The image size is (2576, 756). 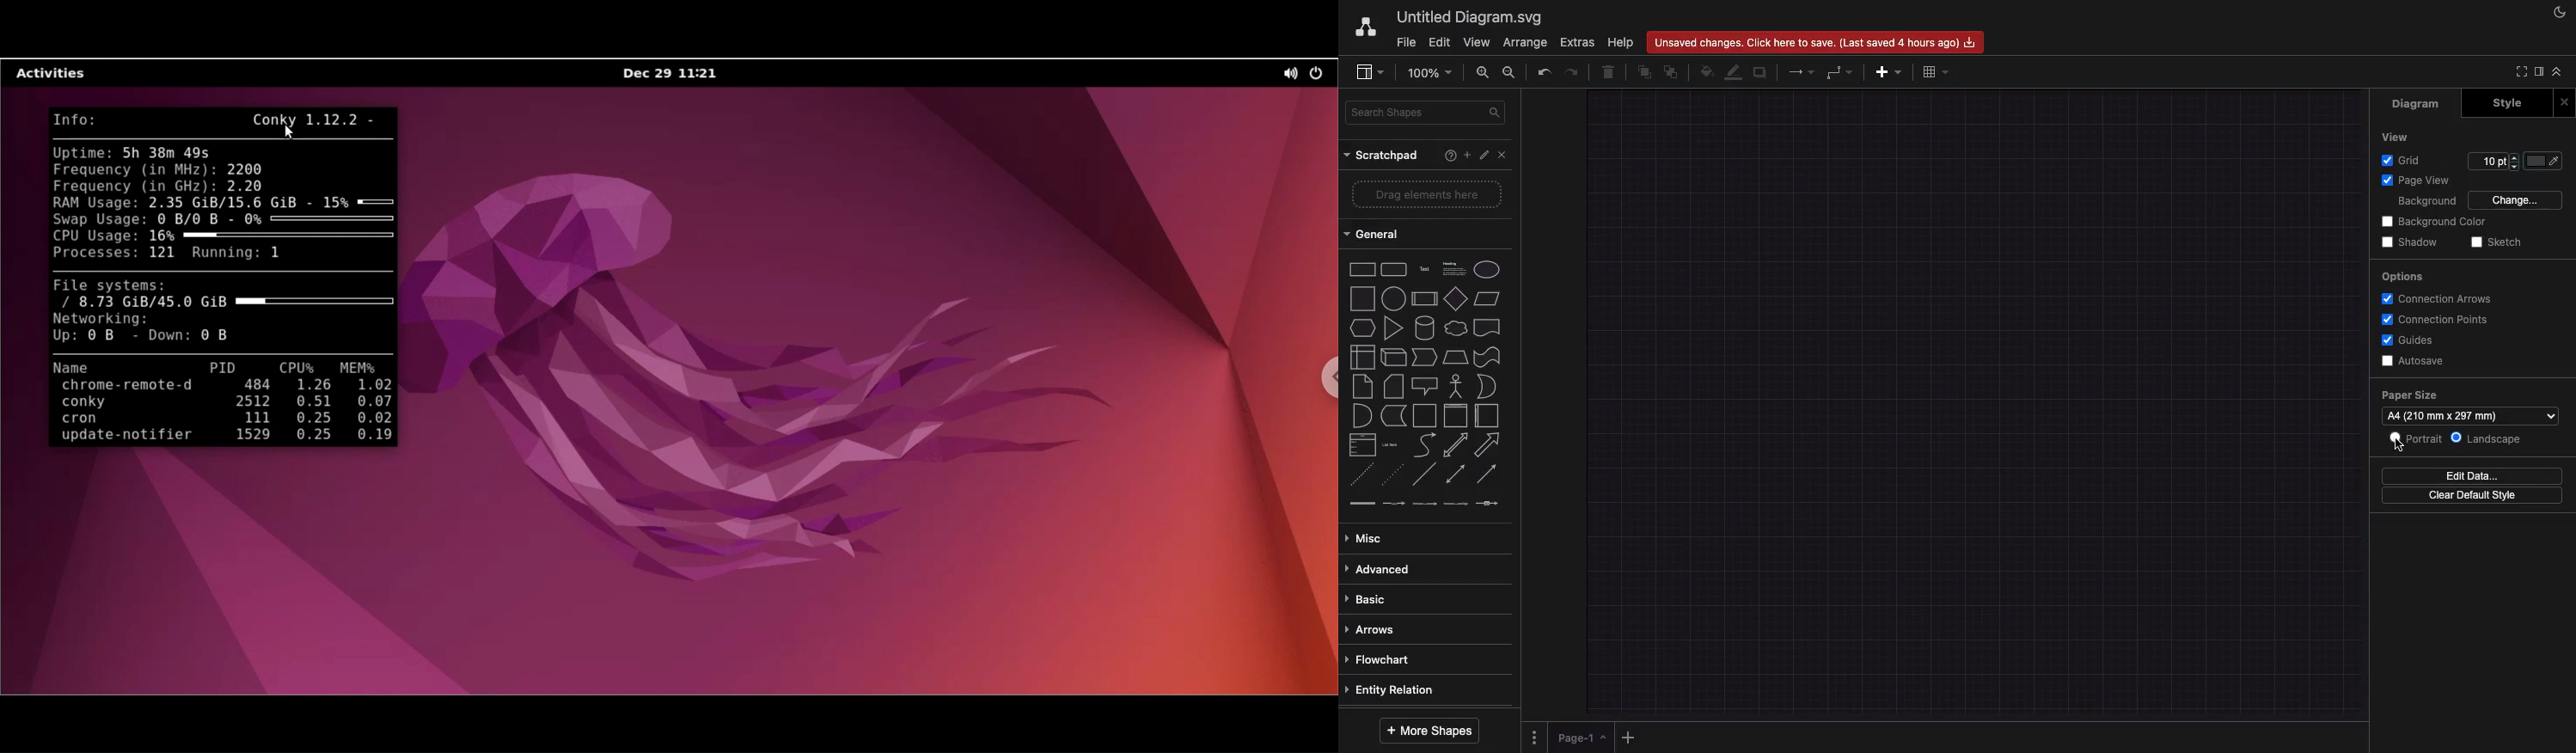 I want to click on Basic, so click(x=1366, y=600).